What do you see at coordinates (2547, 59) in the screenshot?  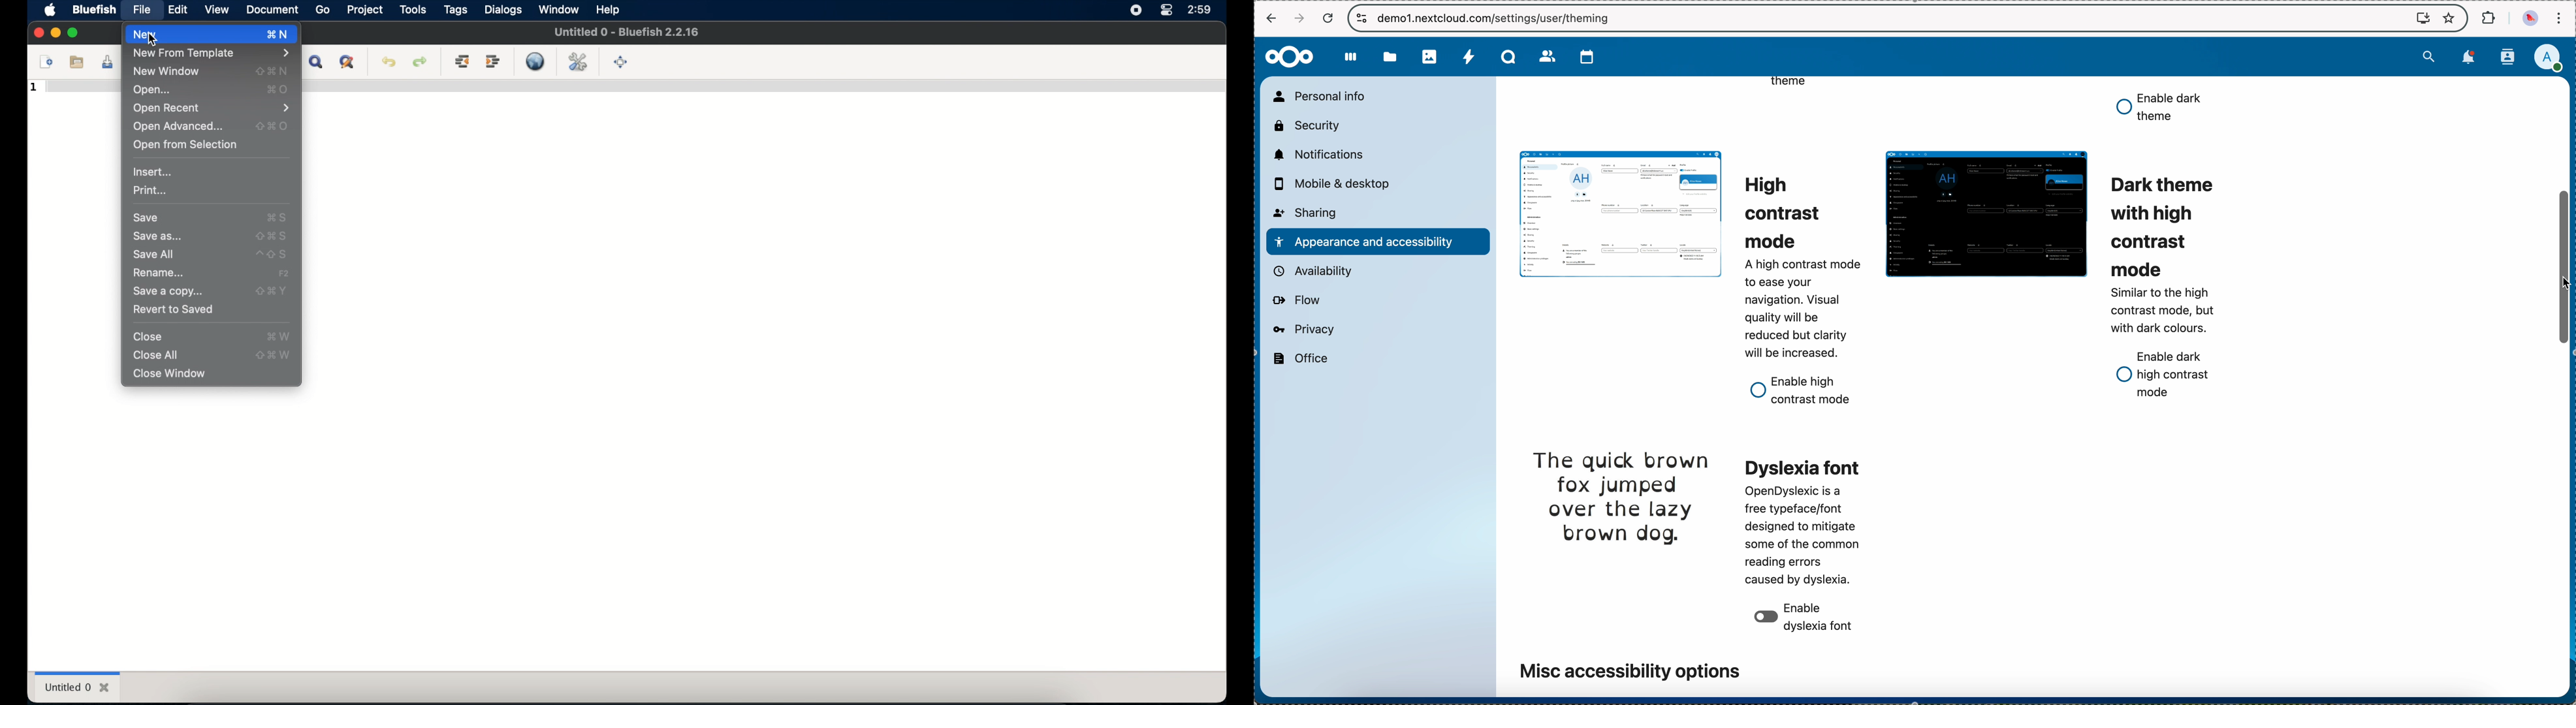 I see `click on user profile` at bounding box center [2547, 59].